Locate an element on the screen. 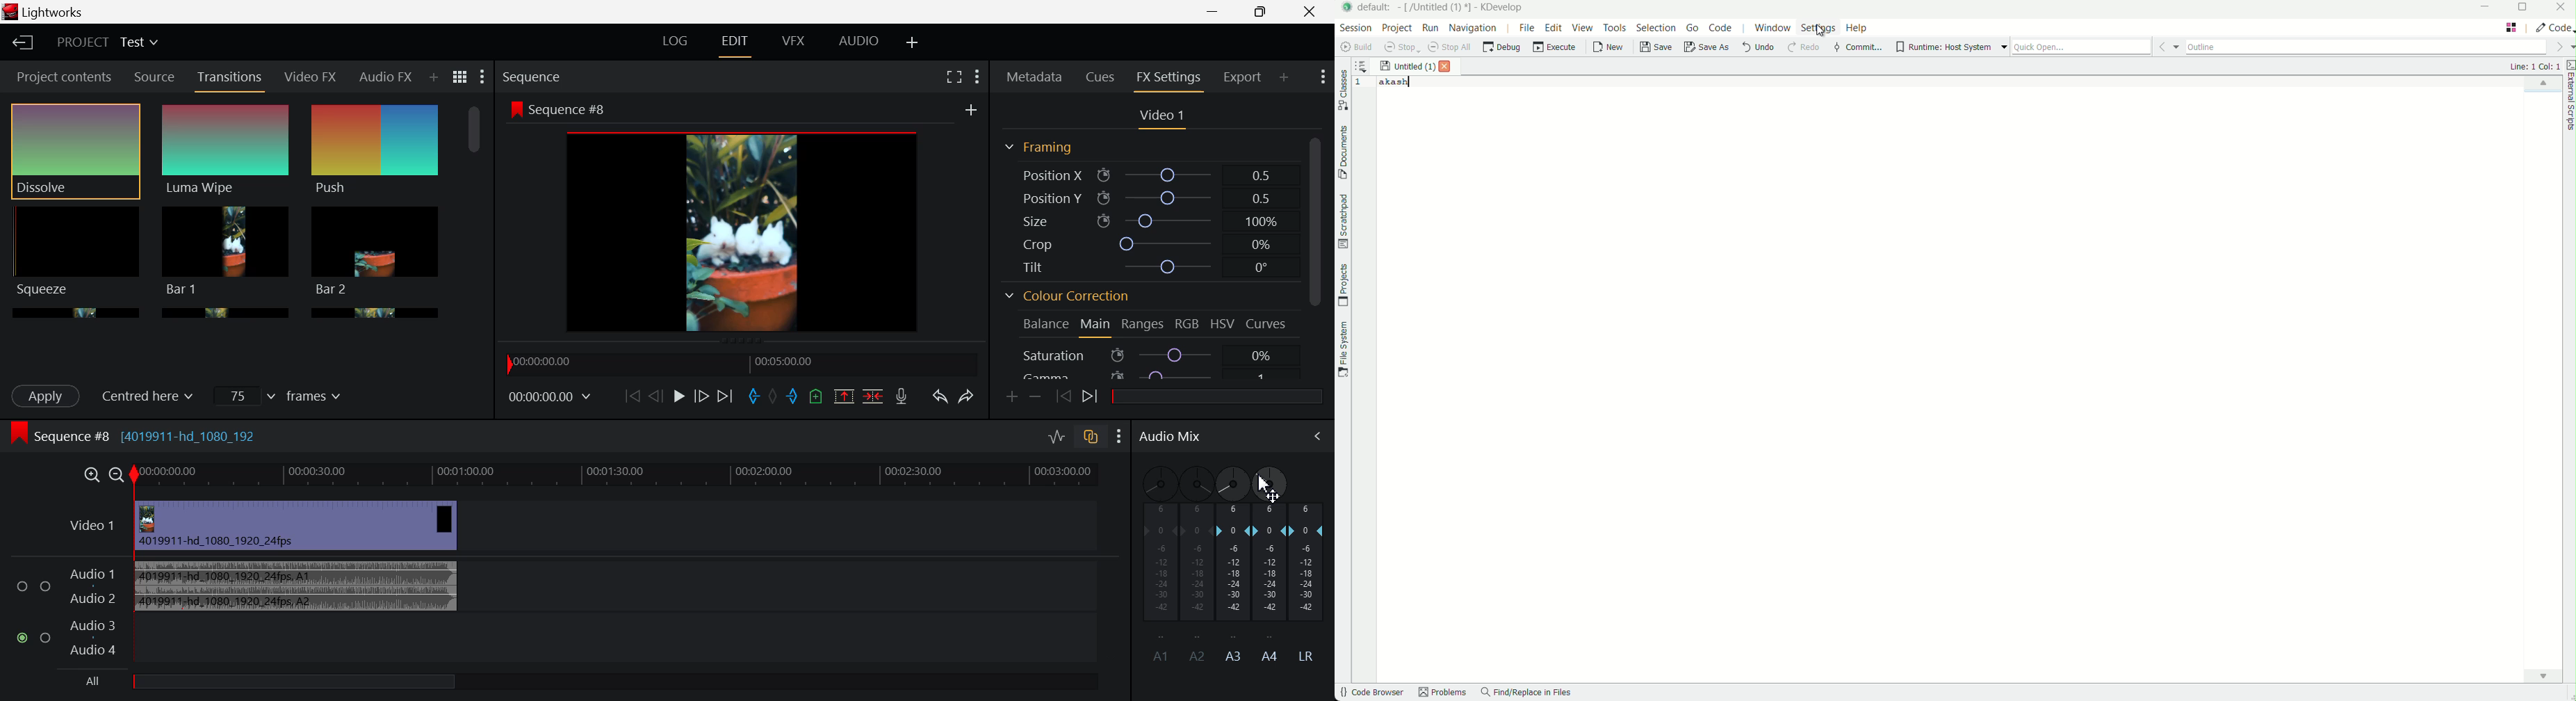  Next keyframe is located at coordinates (1090, 398).